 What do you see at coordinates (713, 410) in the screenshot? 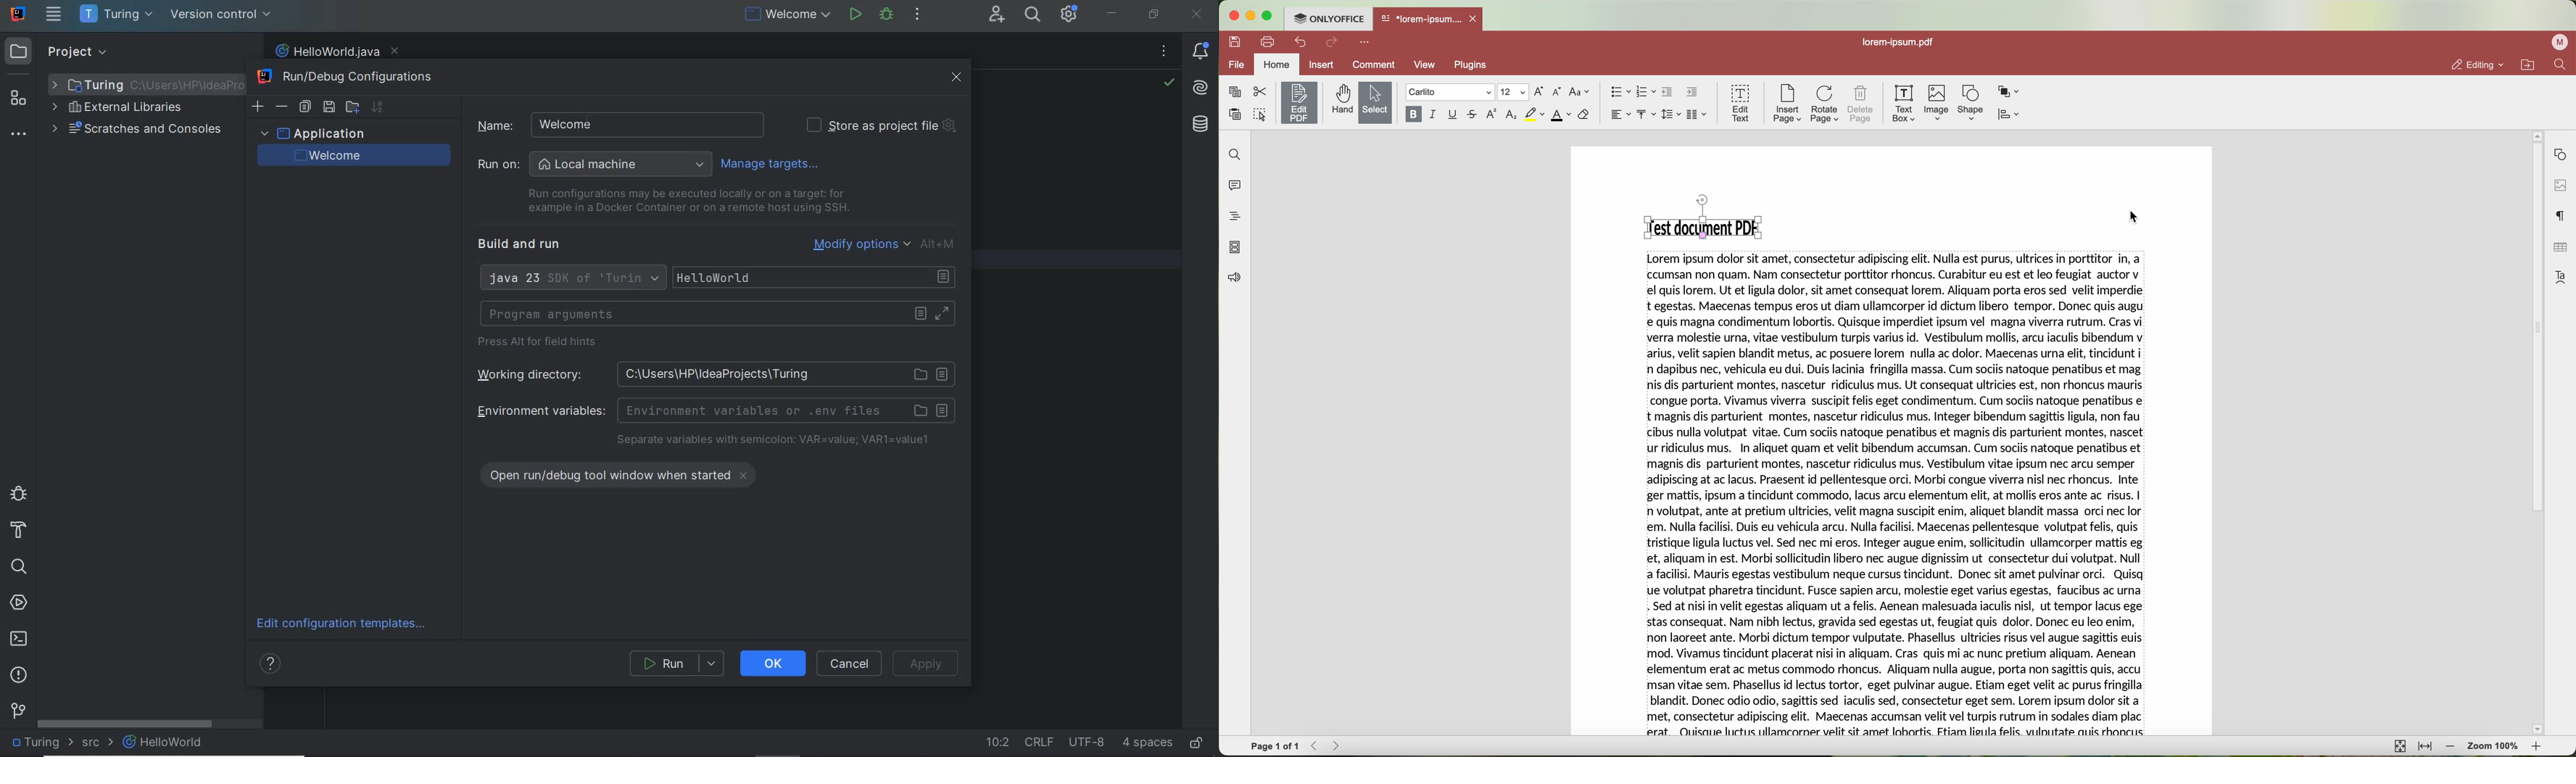
I see `Environment cariables` at bounding box center [713, 410].